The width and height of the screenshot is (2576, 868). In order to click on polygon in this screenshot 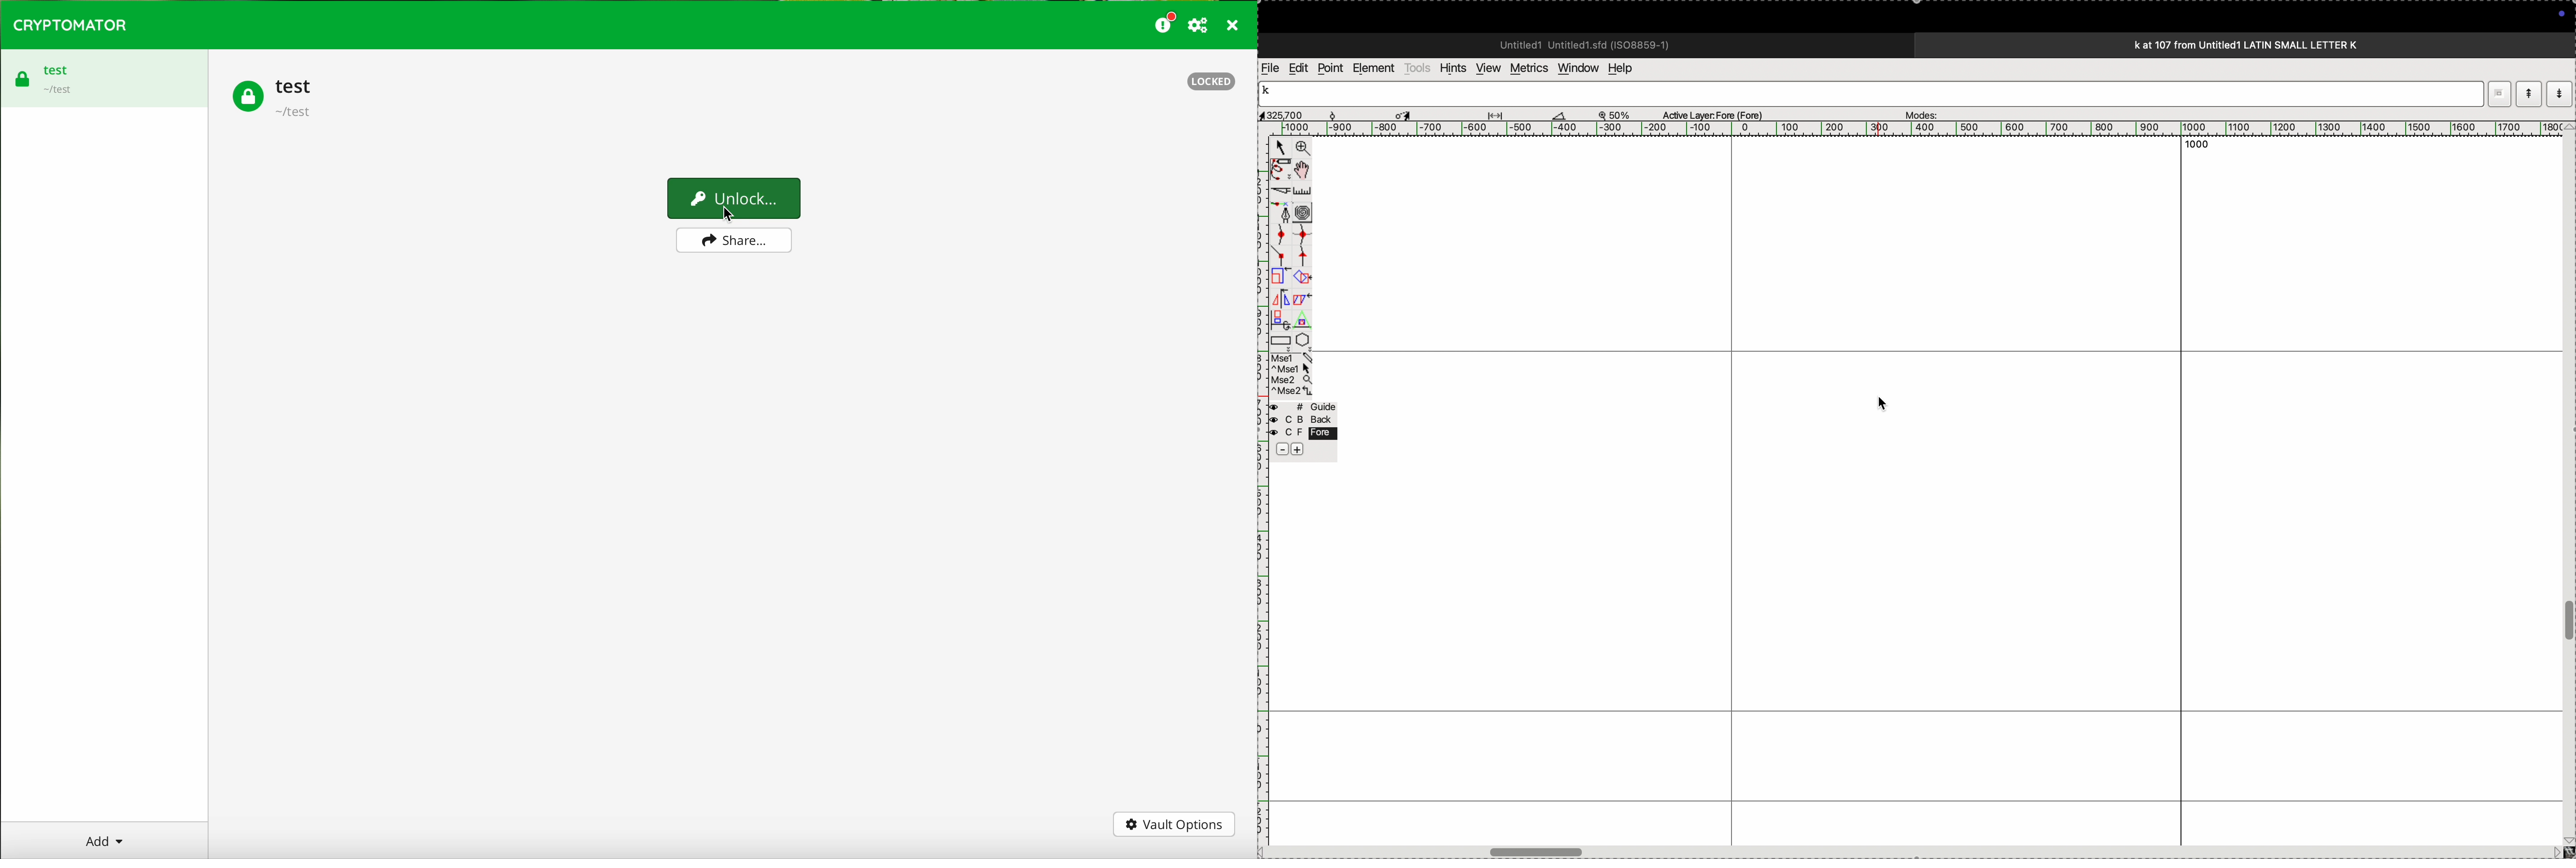, I will do `click(1302, 339)`.